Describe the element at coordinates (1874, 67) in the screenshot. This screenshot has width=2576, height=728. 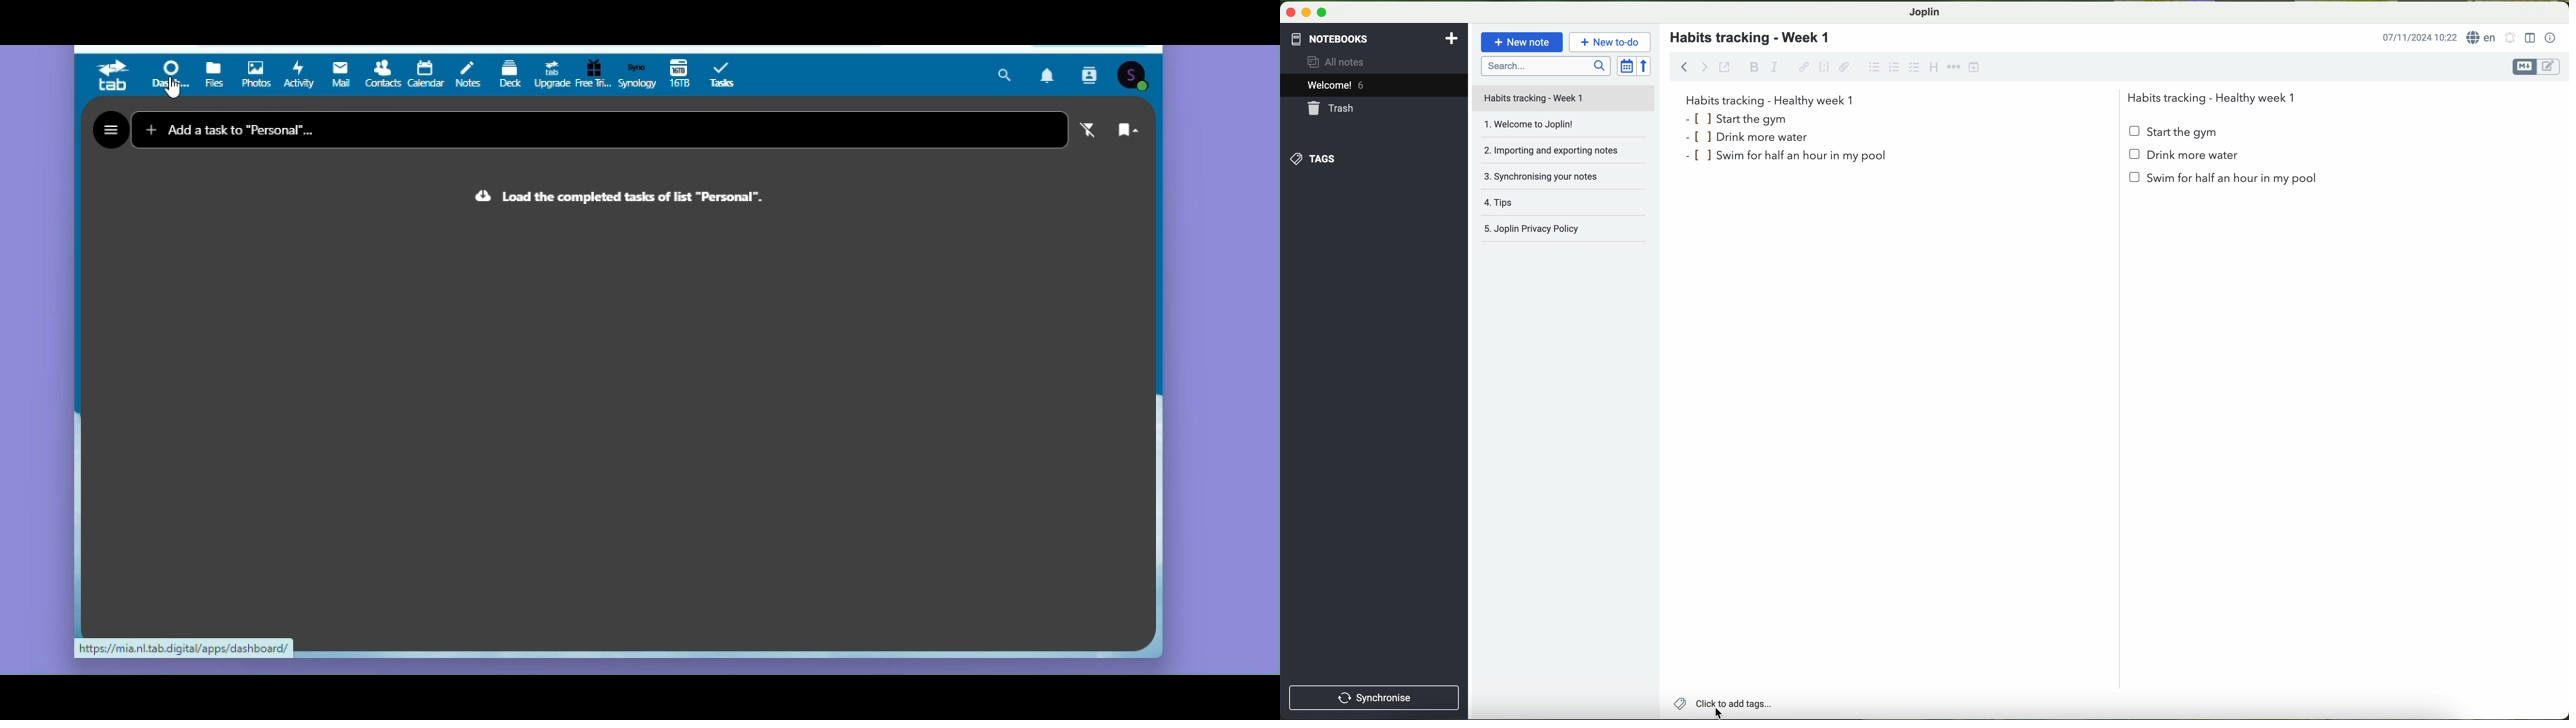
I see `bulleted list` at that location.